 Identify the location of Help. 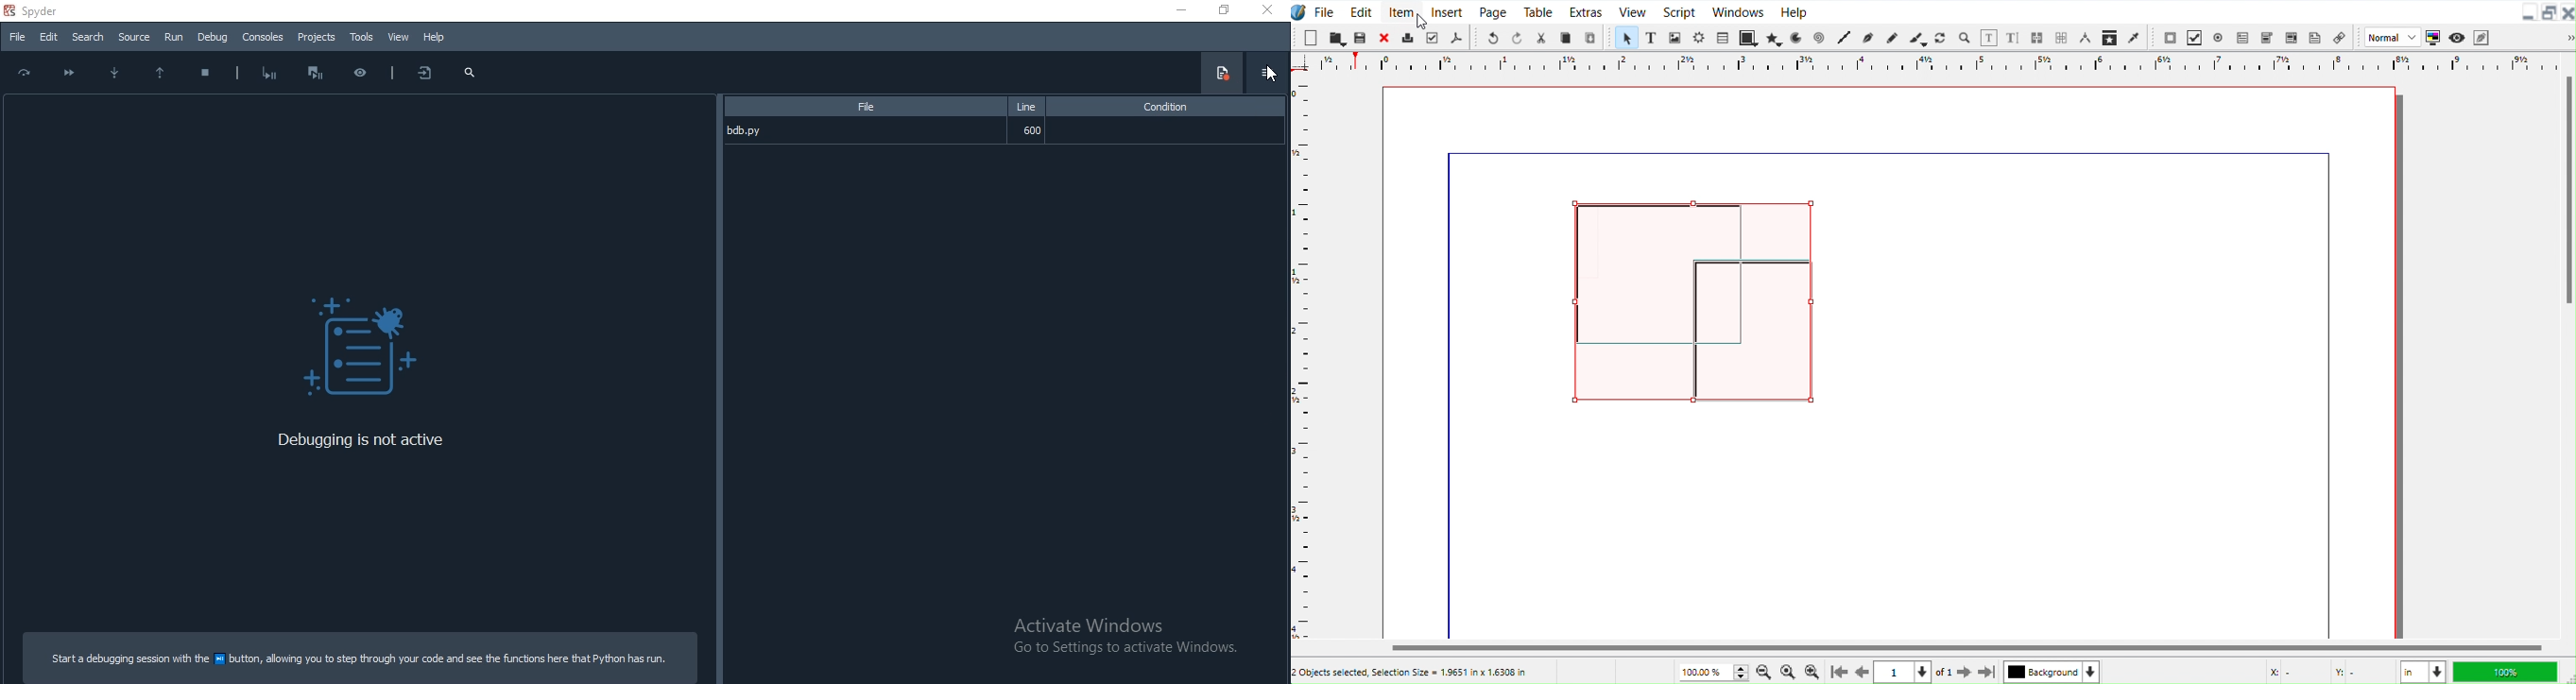
(438, 37).